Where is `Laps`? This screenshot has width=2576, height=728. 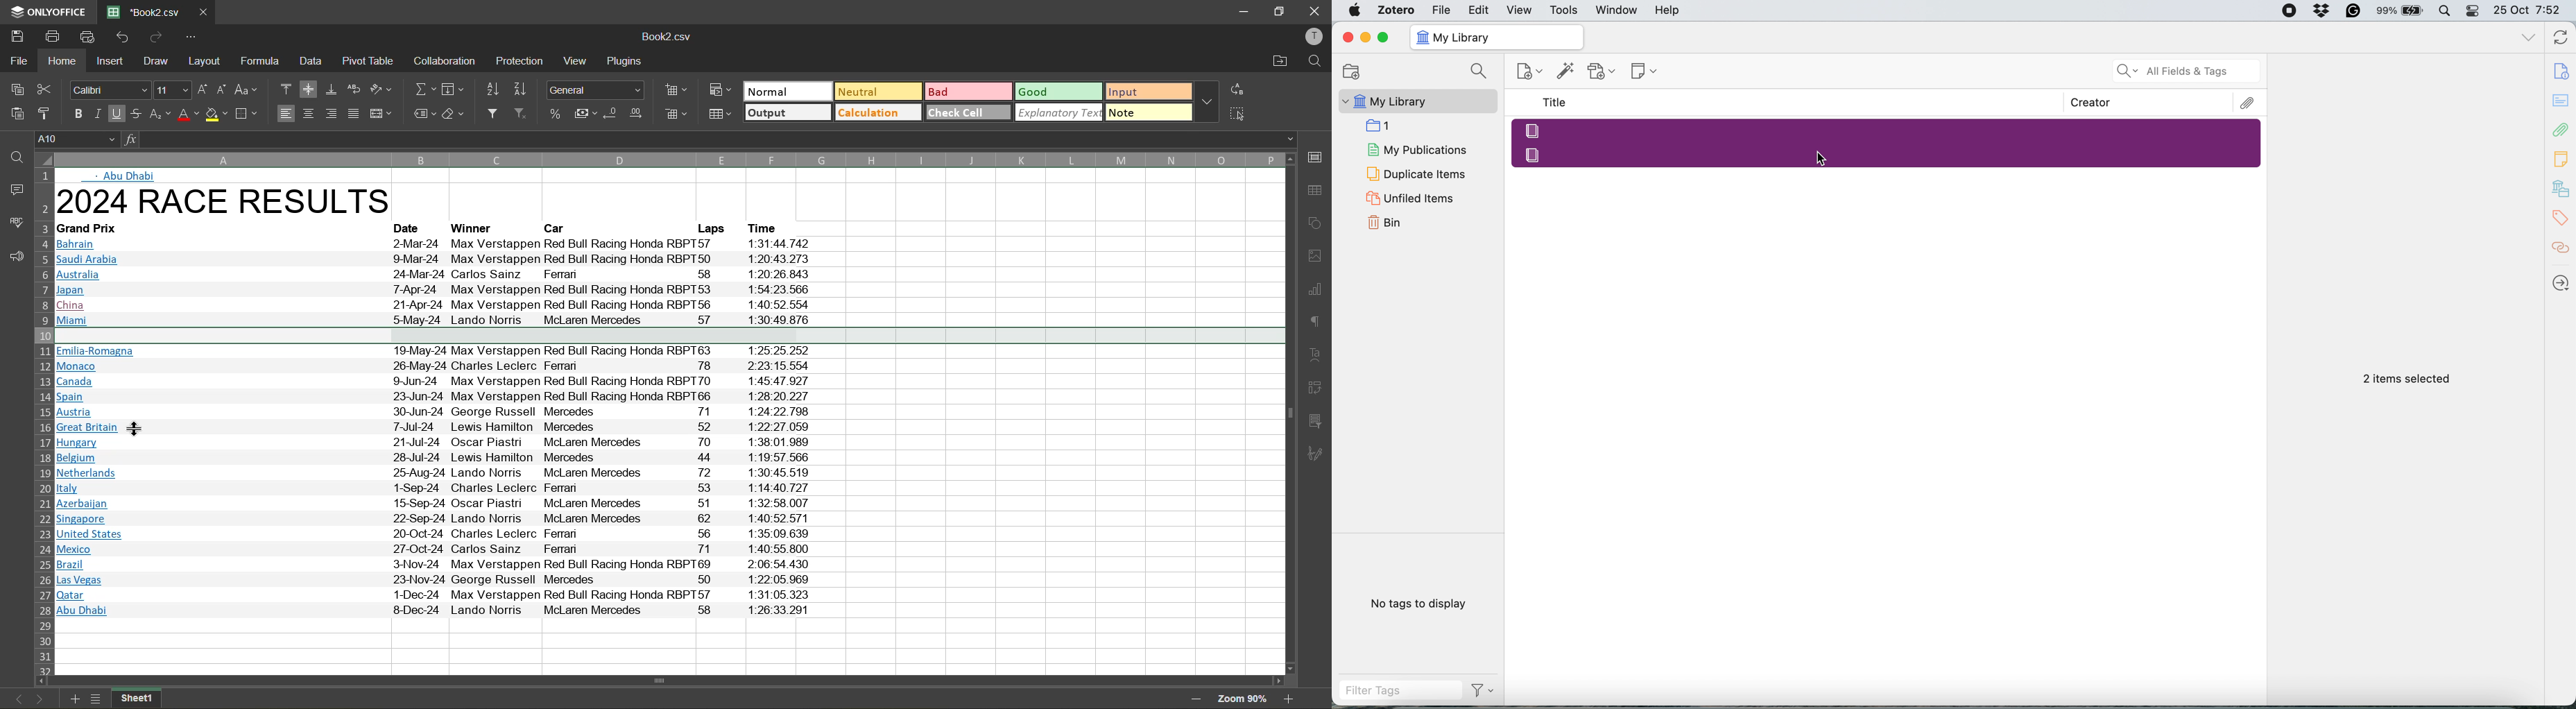 Laps is located at coordinates (711, 228).